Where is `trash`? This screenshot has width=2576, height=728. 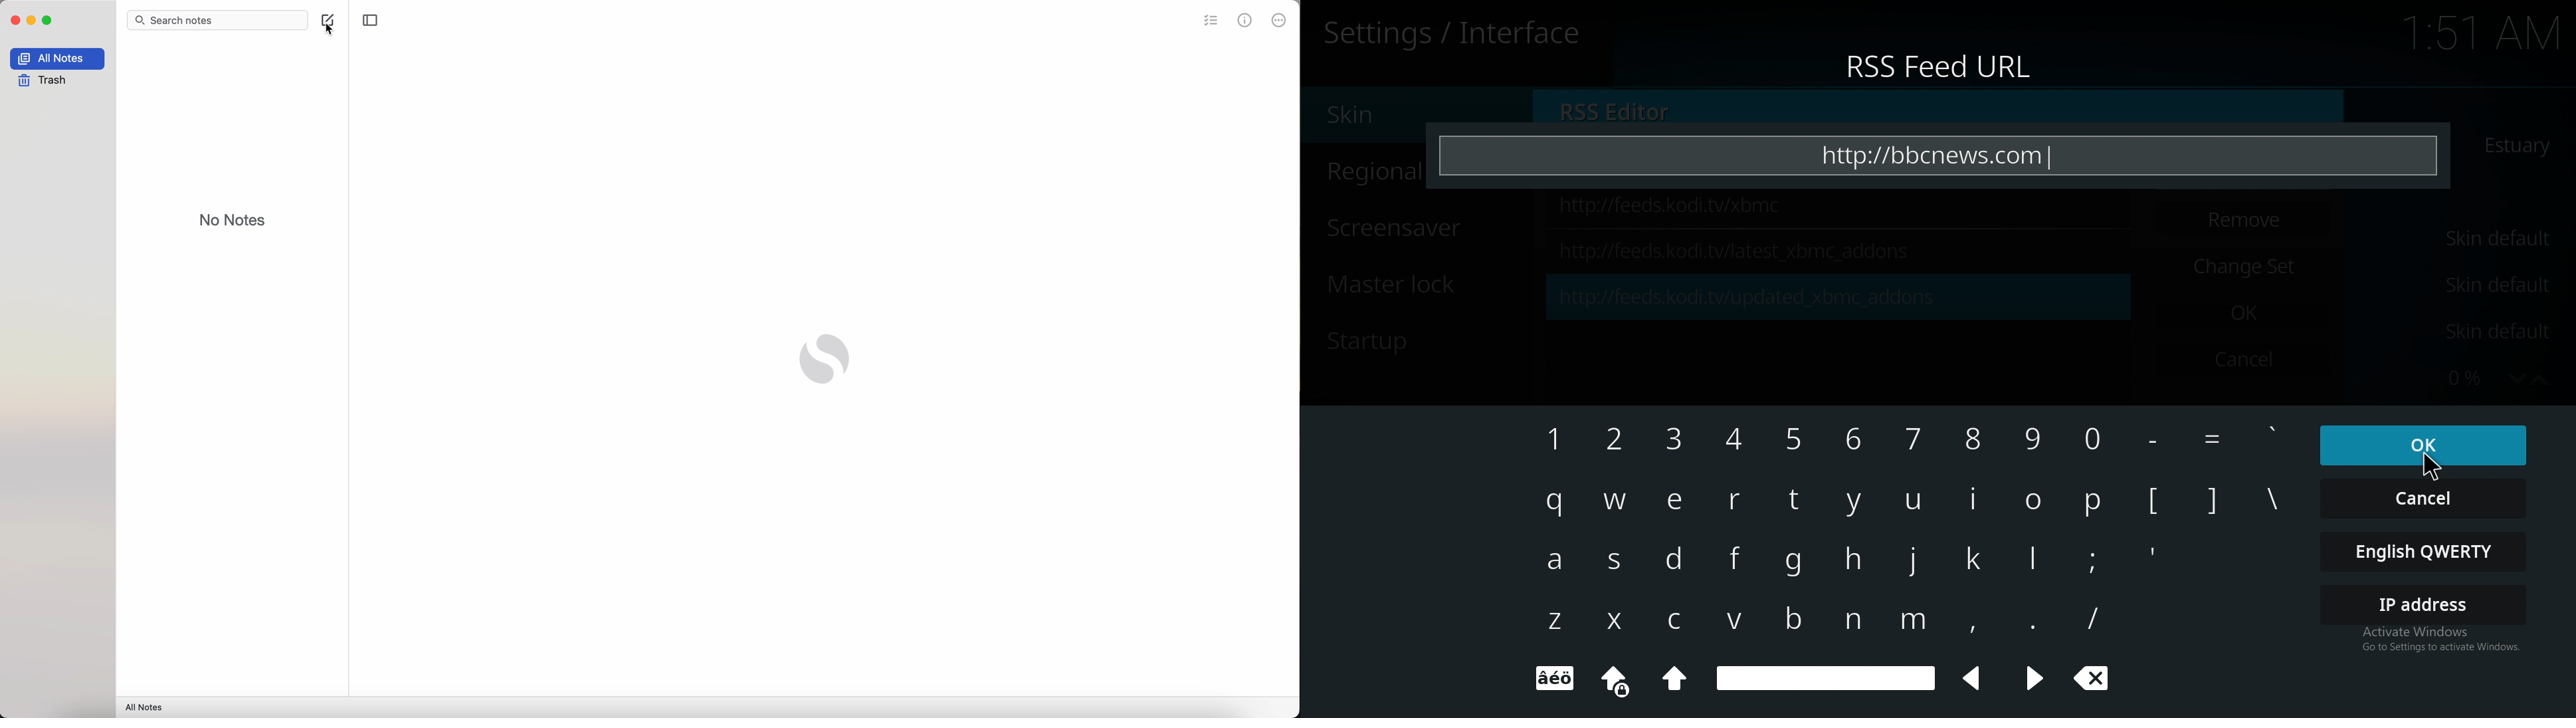
trash is located at coordinates (46, 82).